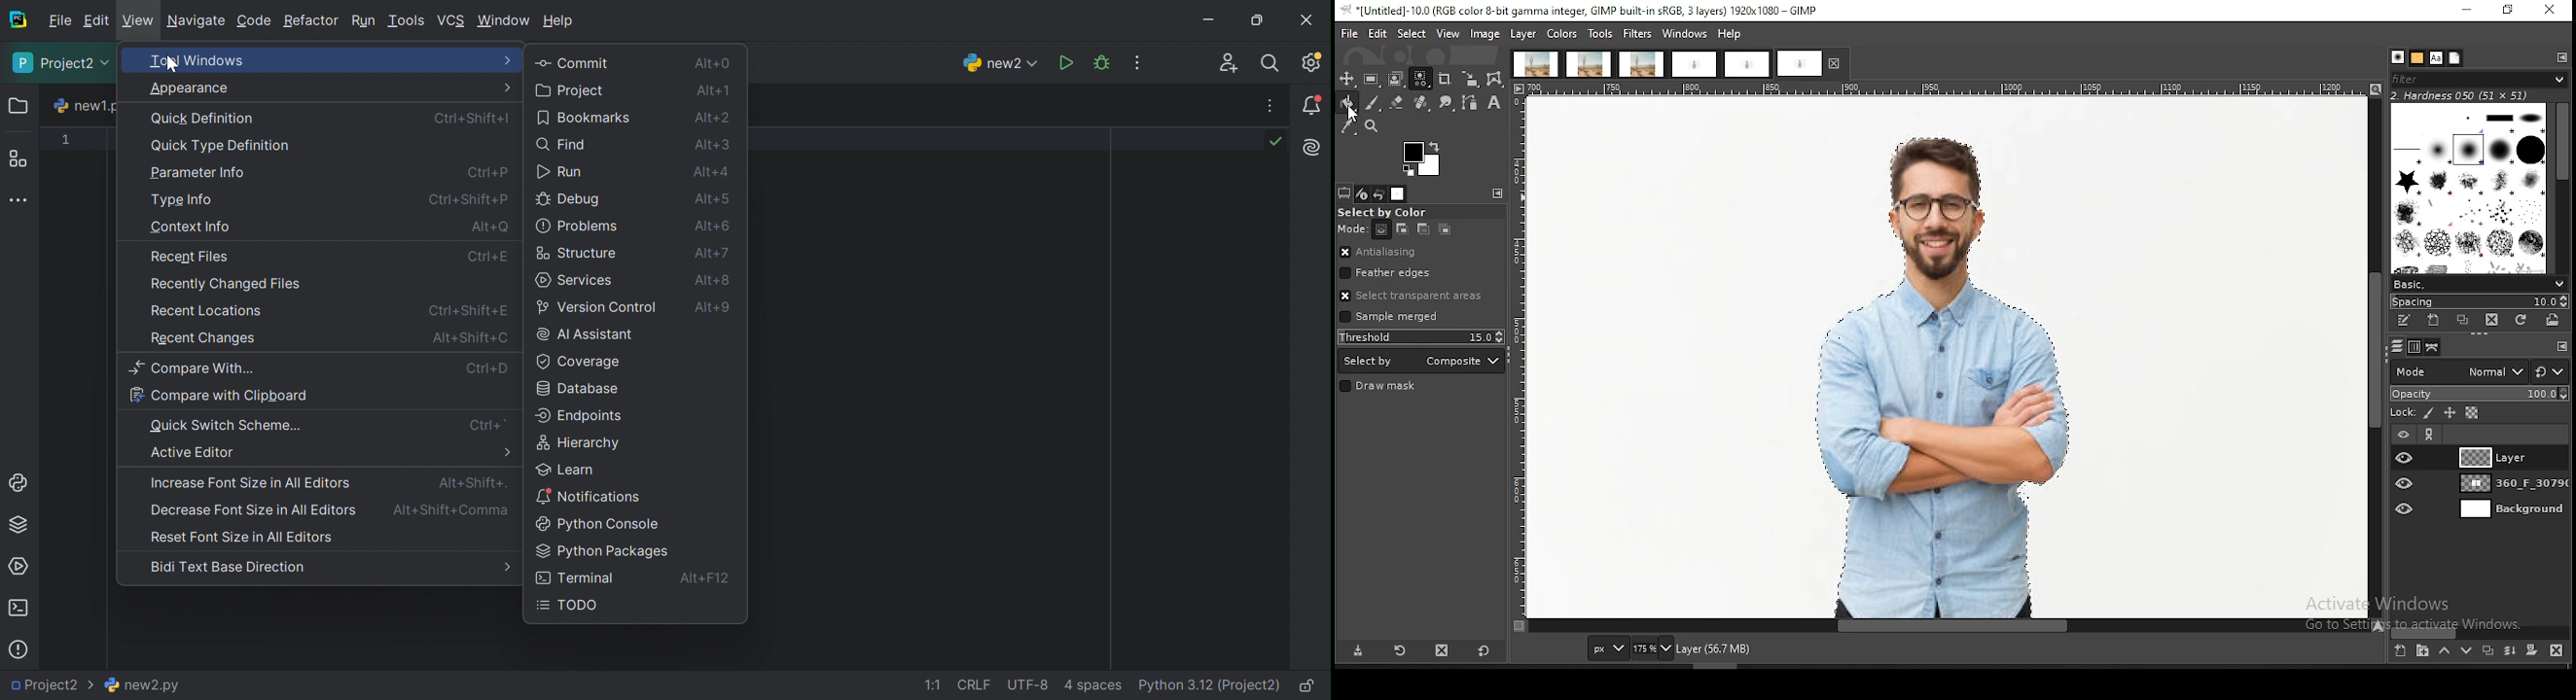 Image resolution: width=2576 pixels, height=700 pixels. I want to click on create a new brush, so click(2434, 321).